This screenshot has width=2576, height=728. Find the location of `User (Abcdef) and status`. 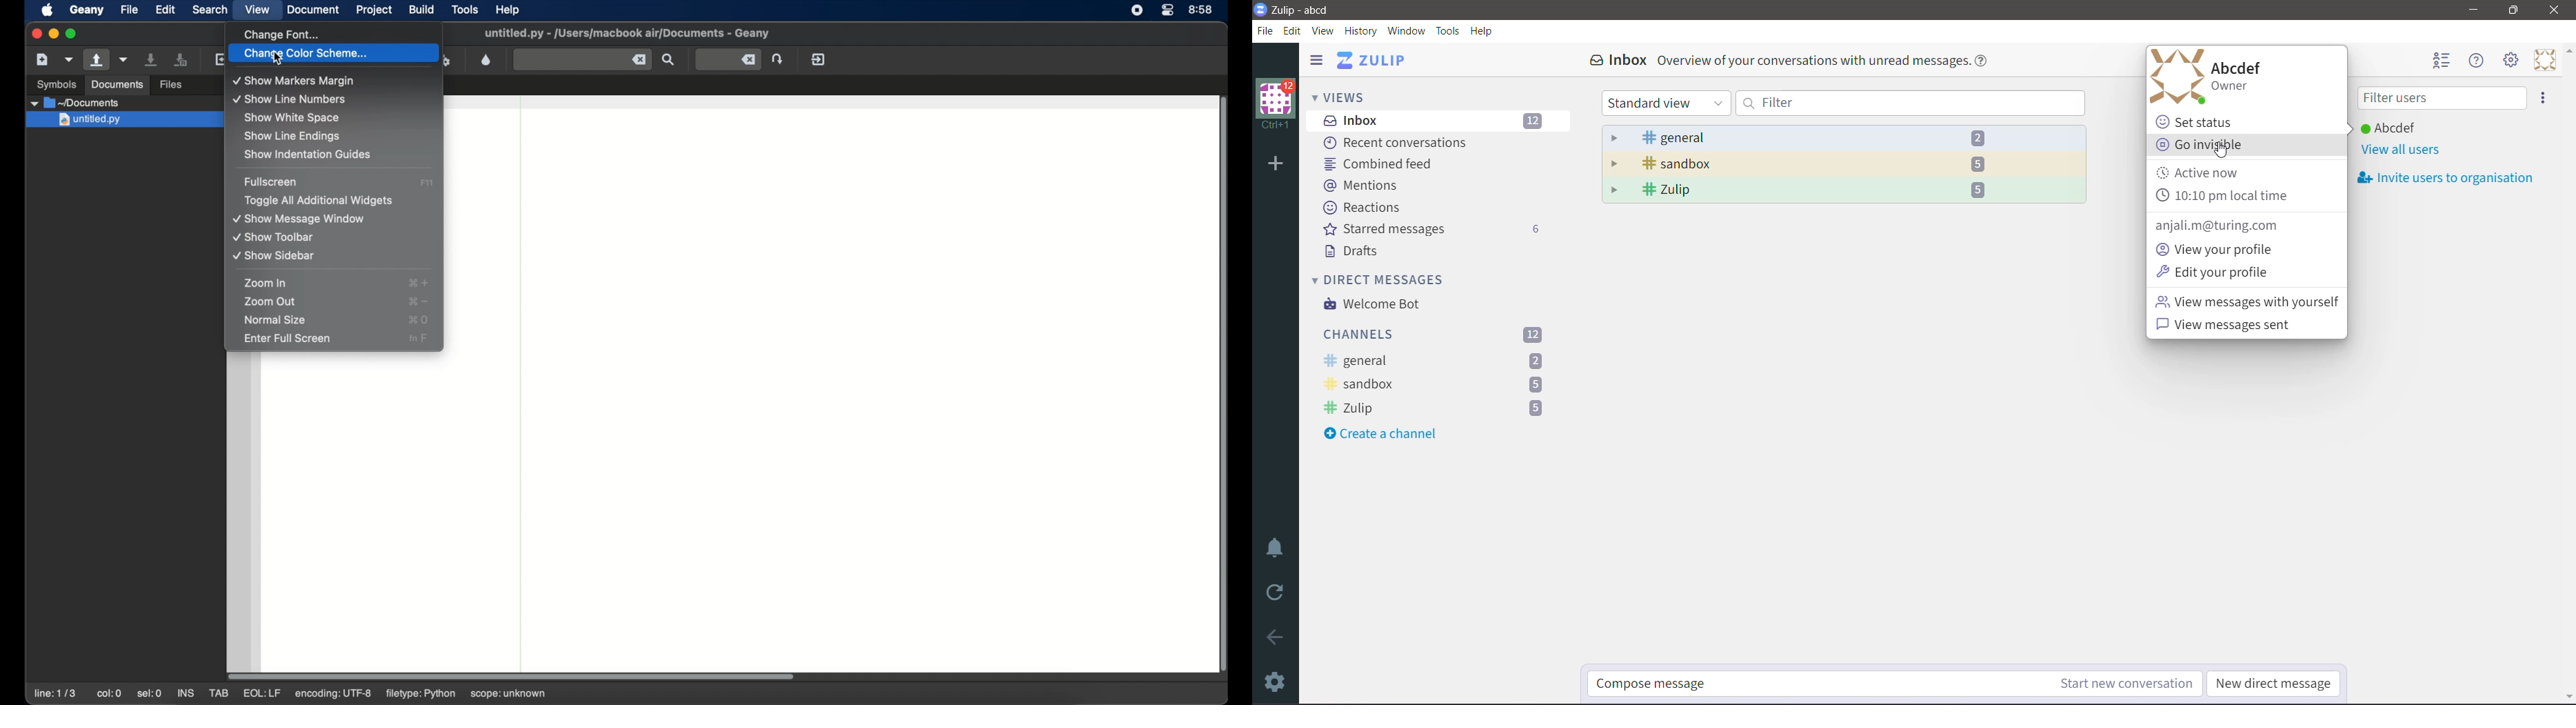

User (Abcdef) and status is located at coordinates (2438, 126).